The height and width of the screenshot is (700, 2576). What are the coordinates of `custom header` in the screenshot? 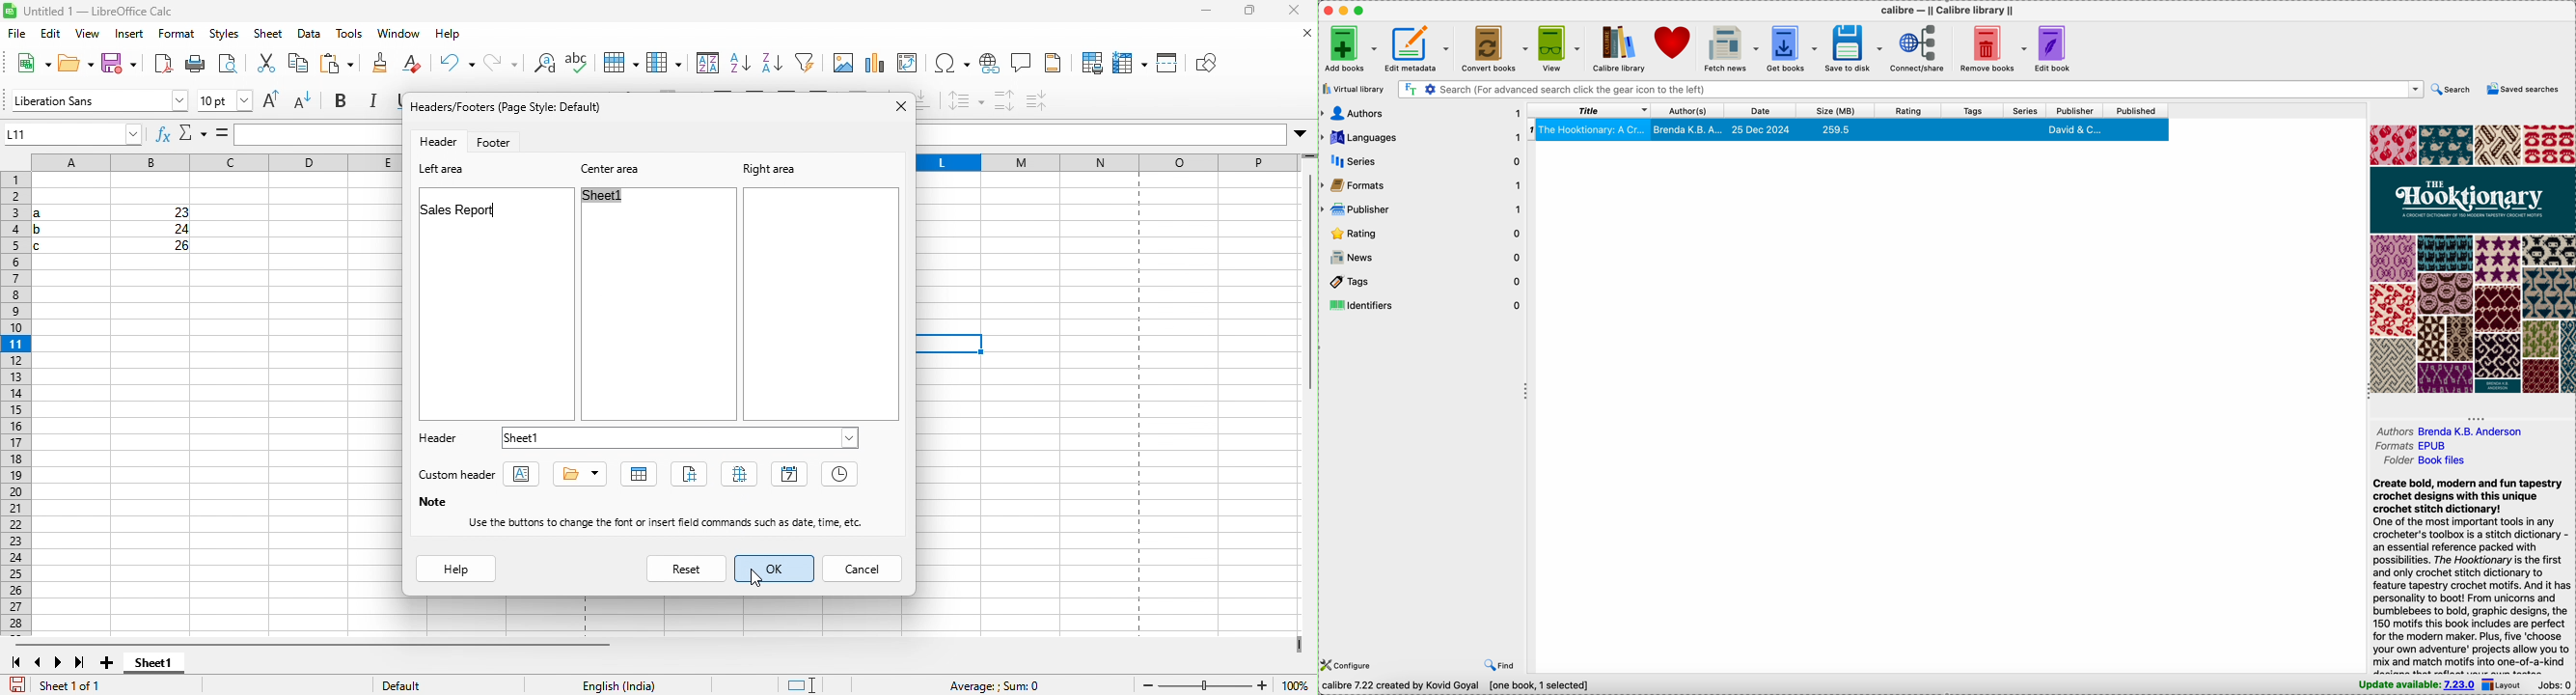 It's located at (462, 473).